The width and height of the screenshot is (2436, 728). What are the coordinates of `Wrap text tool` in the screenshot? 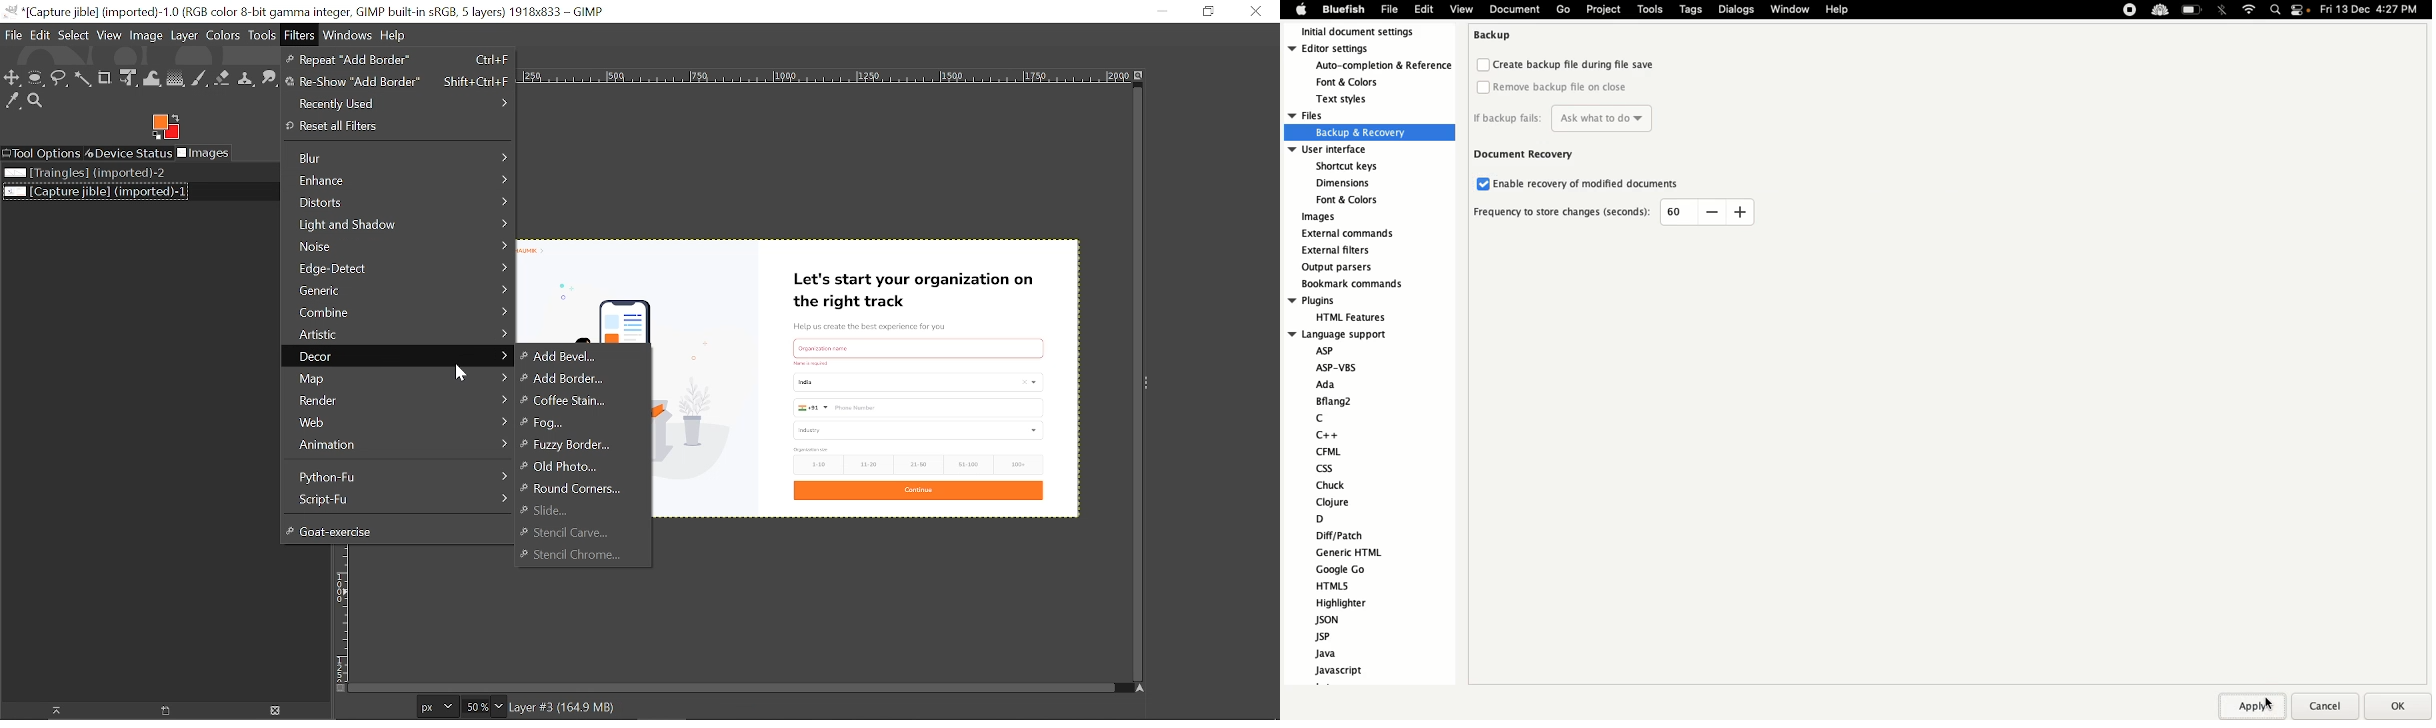 It's located at (152, 78).